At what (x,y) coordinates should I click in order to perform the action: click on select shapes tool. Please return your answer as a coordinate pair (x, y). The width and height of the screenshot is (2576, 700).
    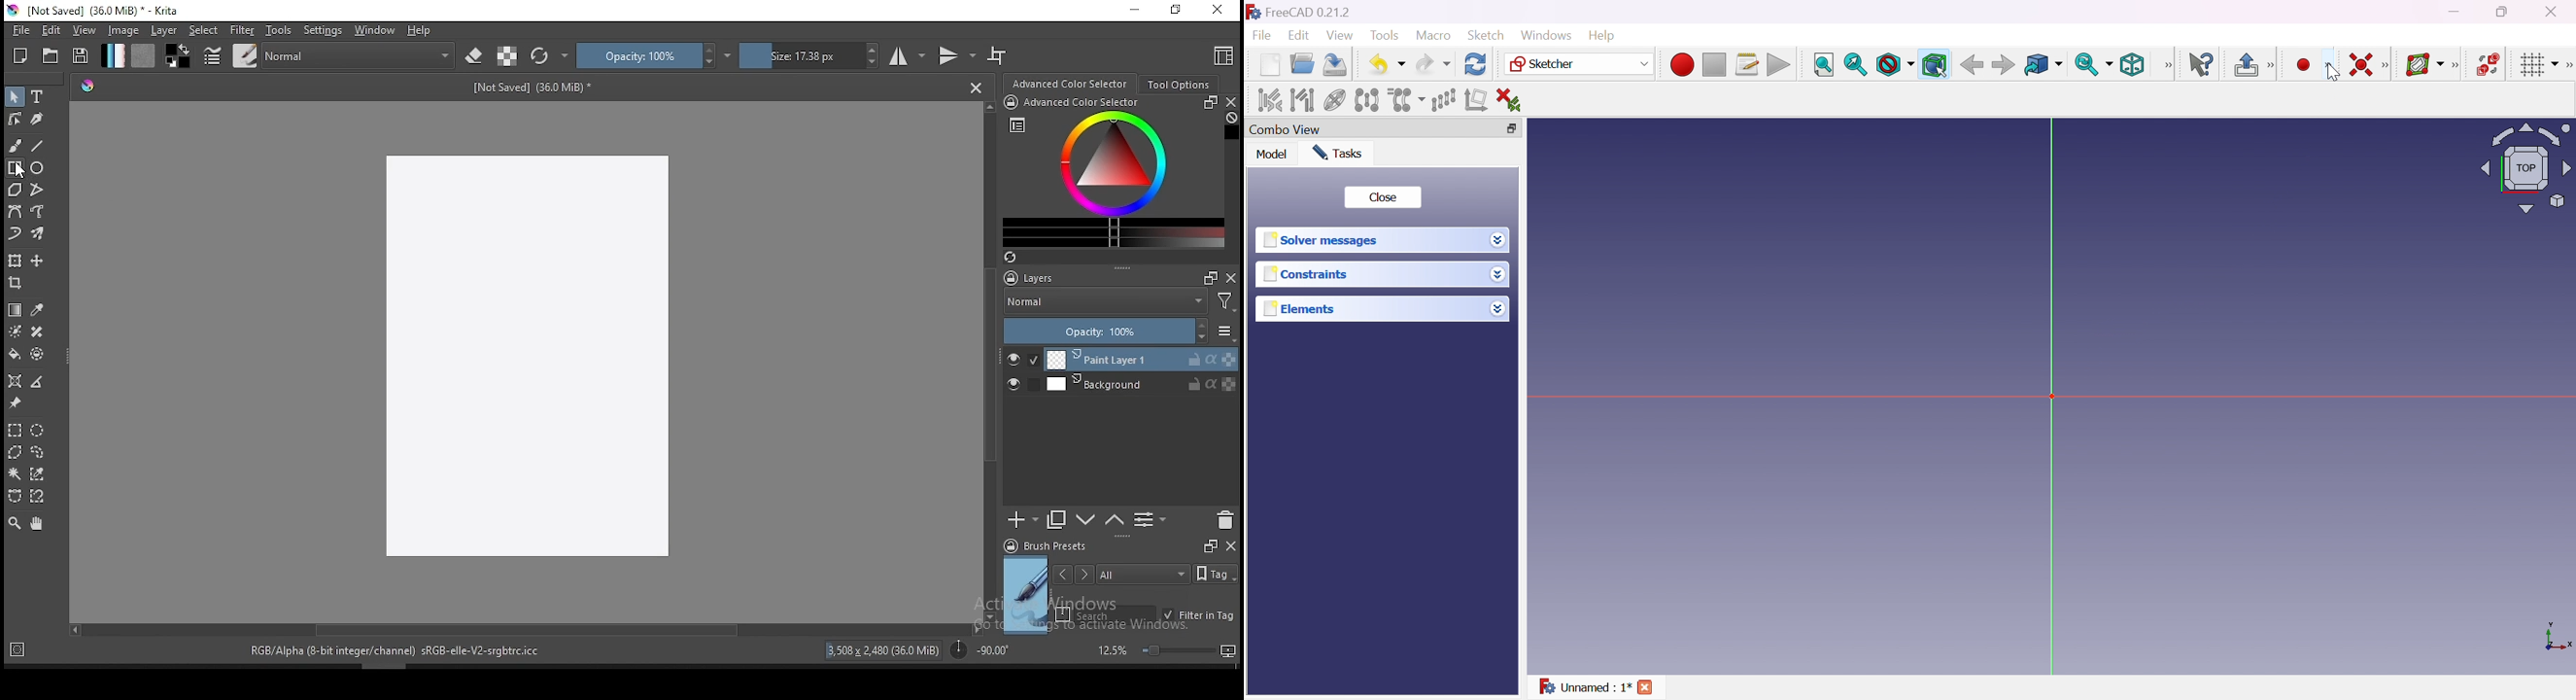
    Looking at the image, I should click on (15, 96).